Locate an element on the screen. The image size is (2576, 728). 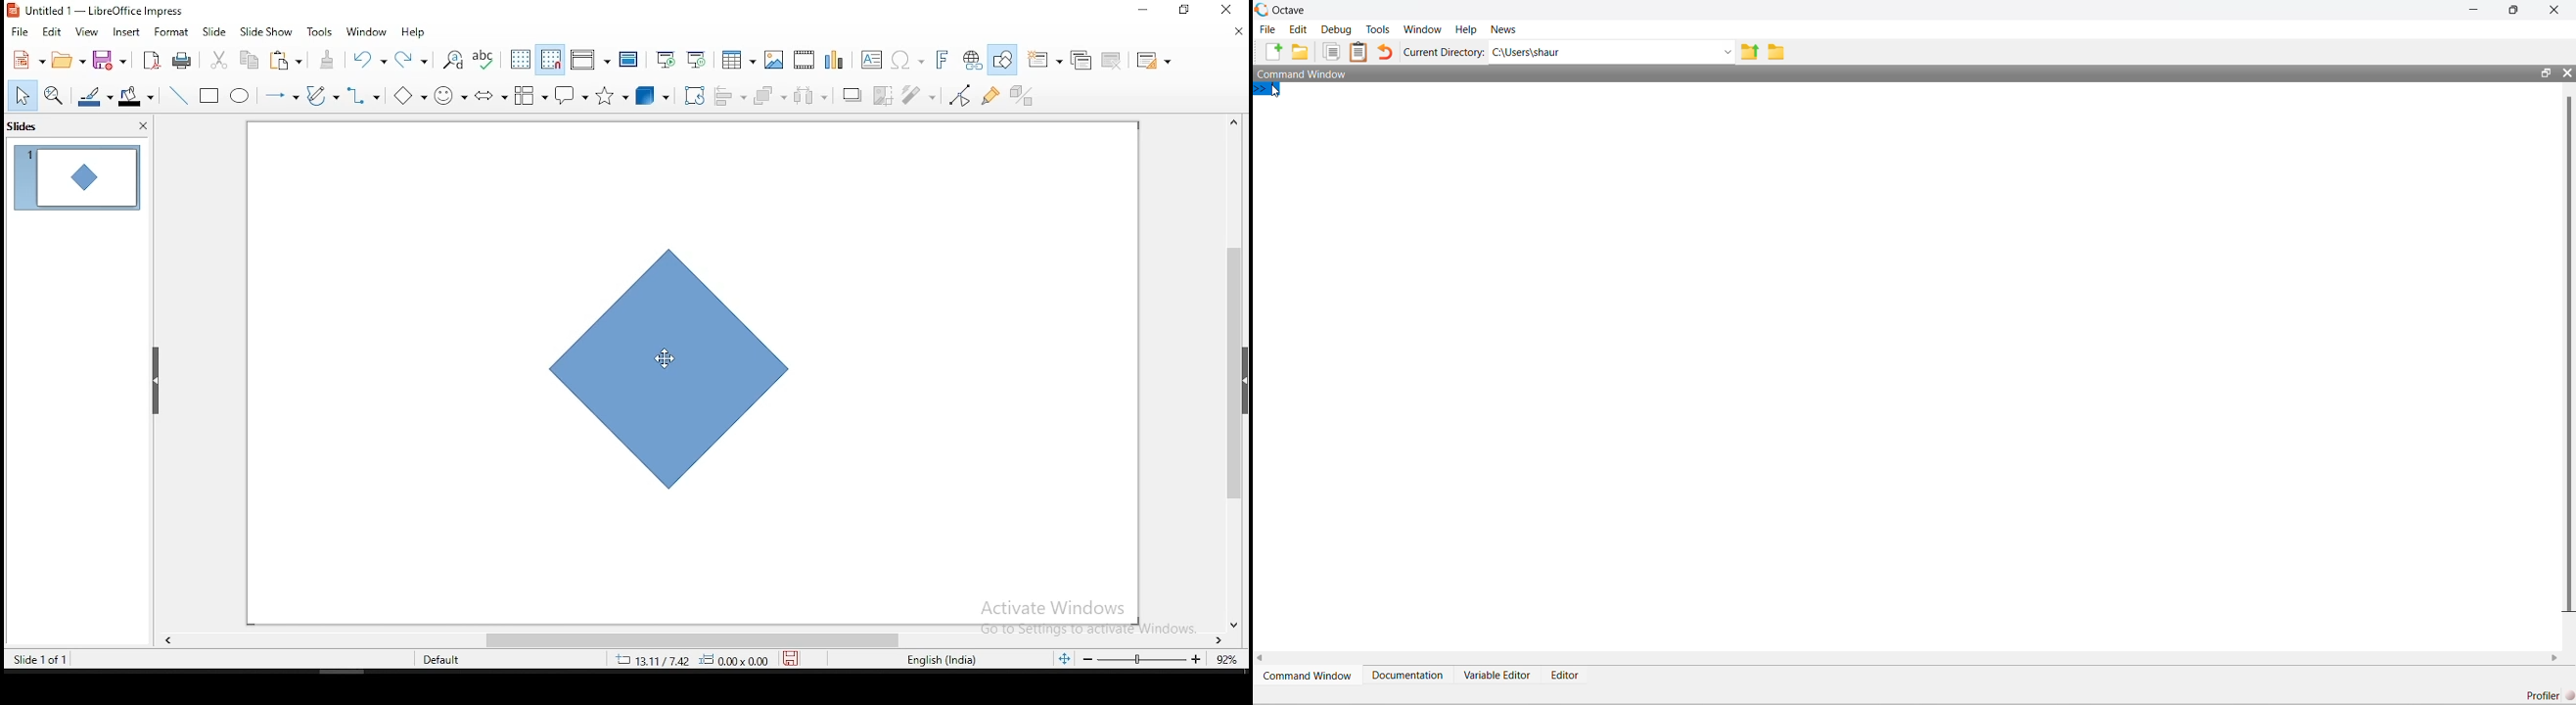
DImensions is located at coordinates (687, 661).